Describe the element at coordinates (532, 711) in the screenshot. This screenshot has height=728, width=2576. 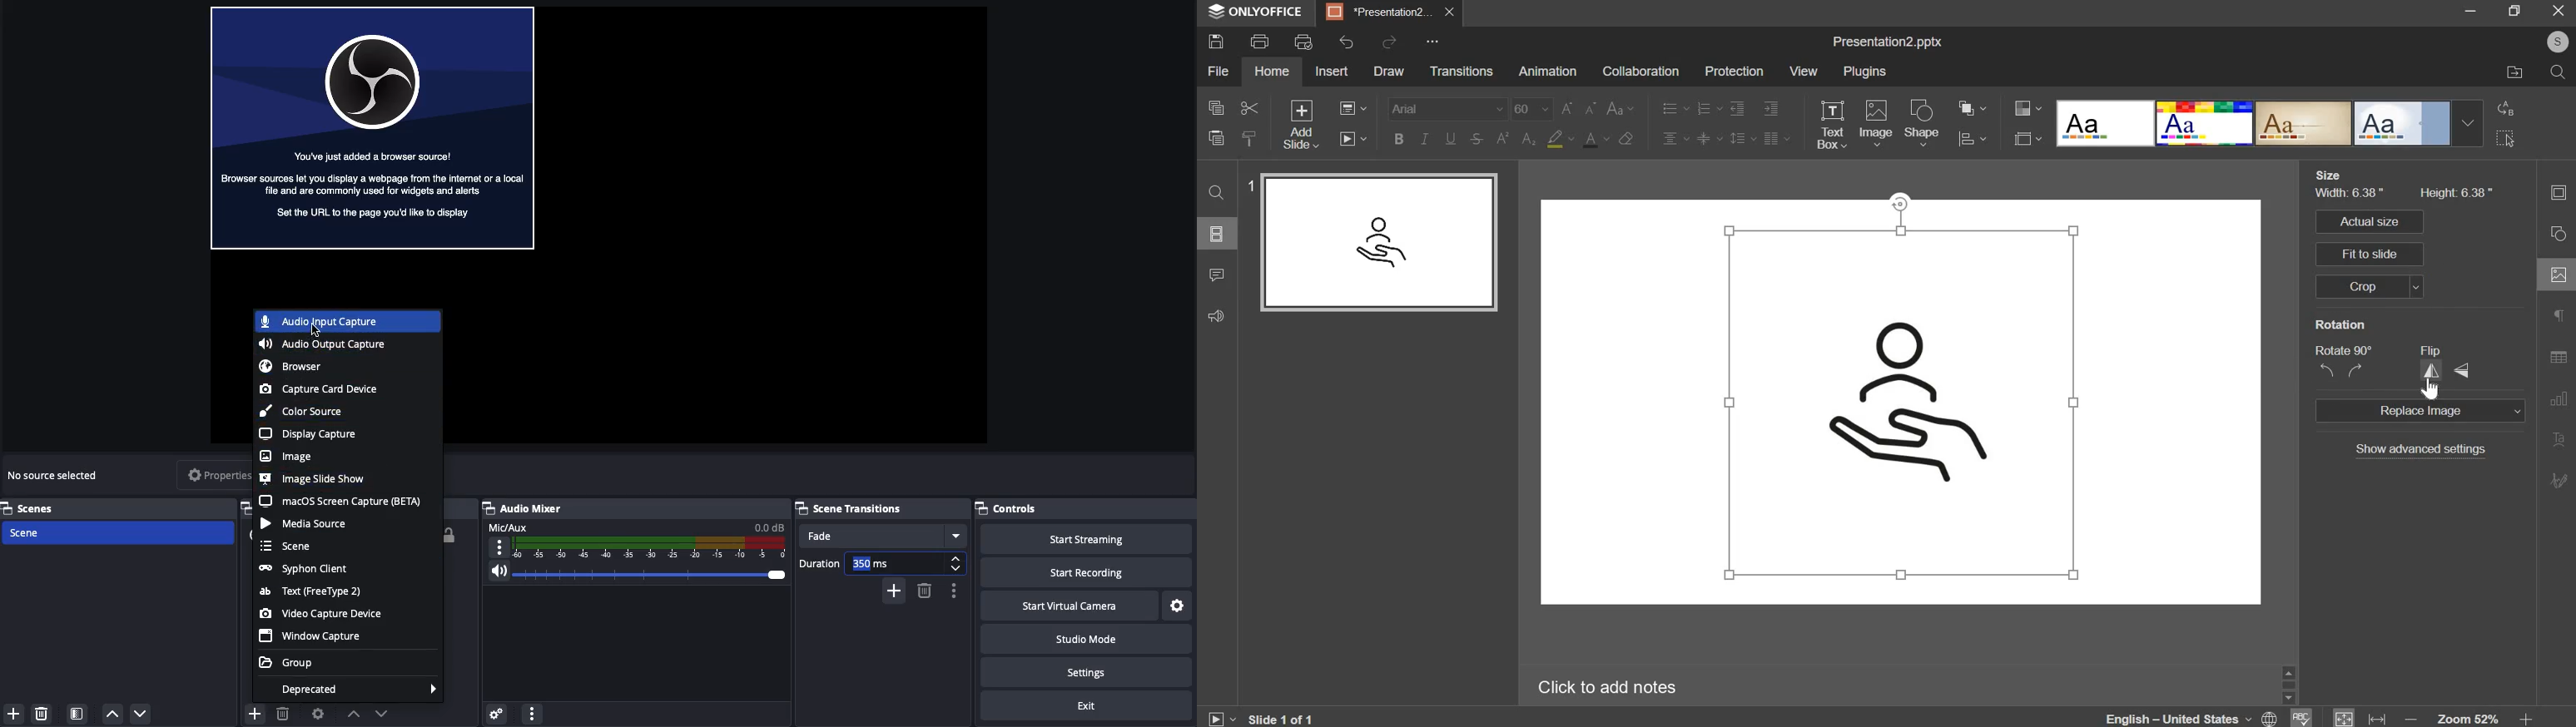
I see `Options` at that location.